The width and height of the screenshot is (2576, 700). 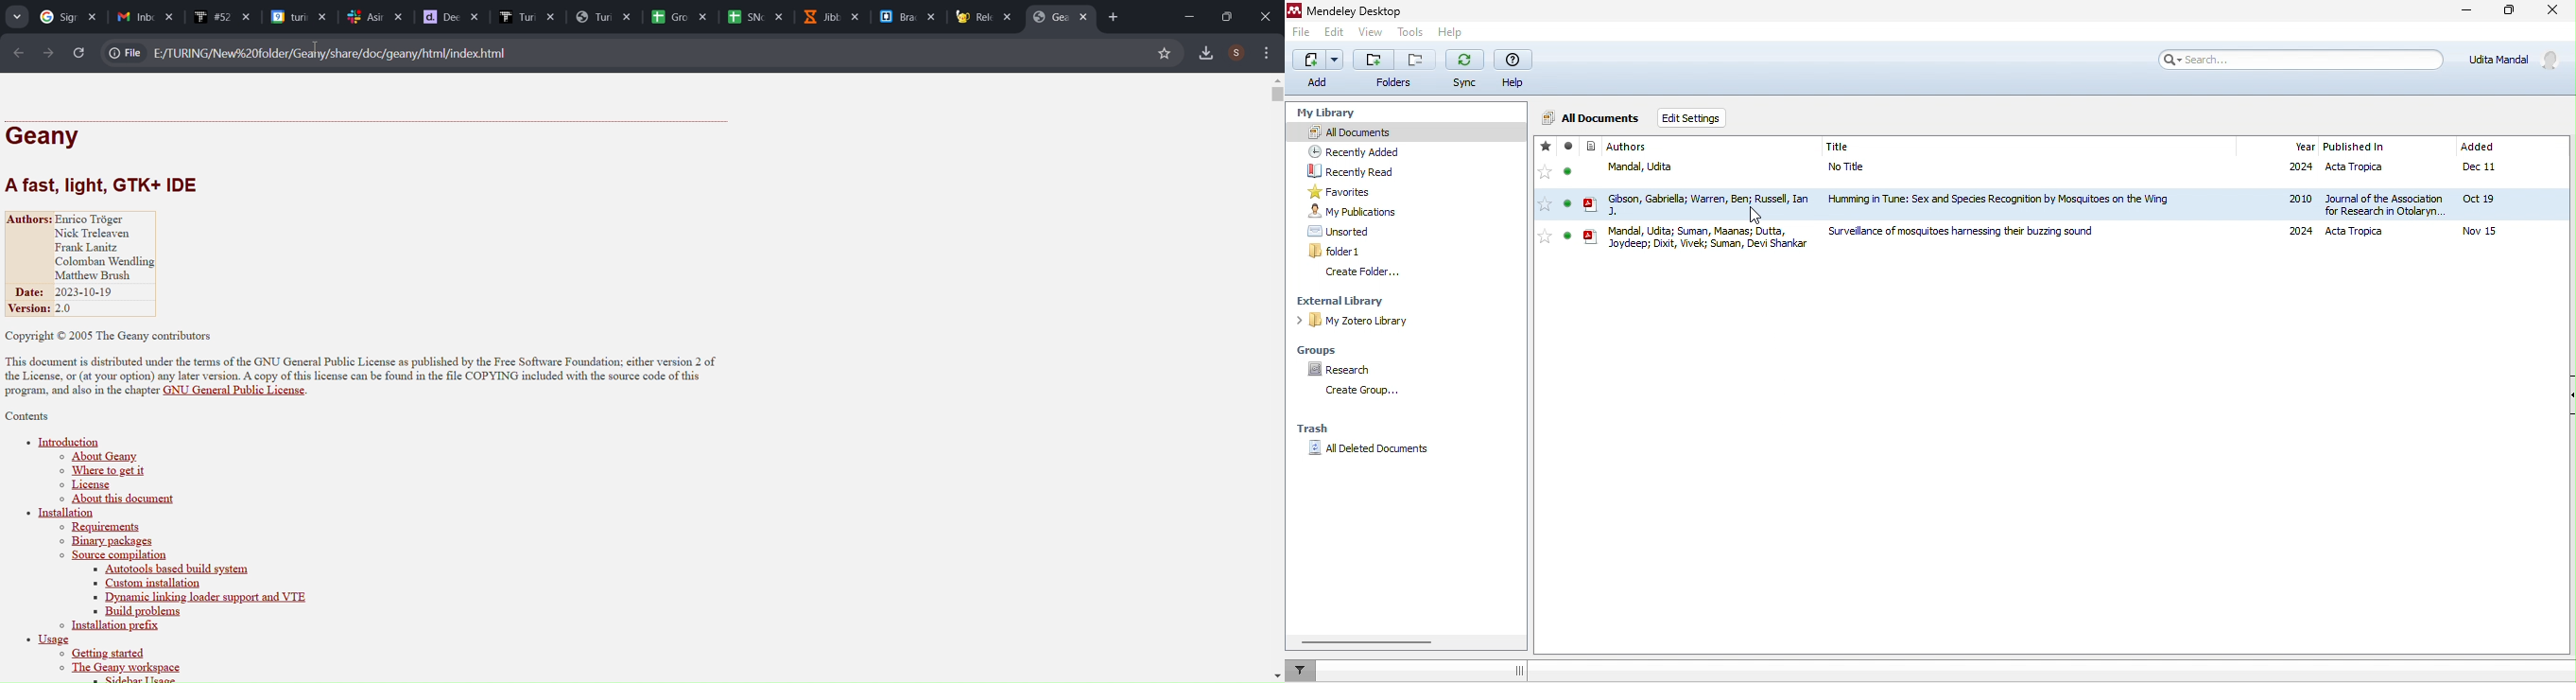 What do you see at coordinates (1363, 271) in the screenshot?
I see `create folder` at bounding box center [1363, 271].